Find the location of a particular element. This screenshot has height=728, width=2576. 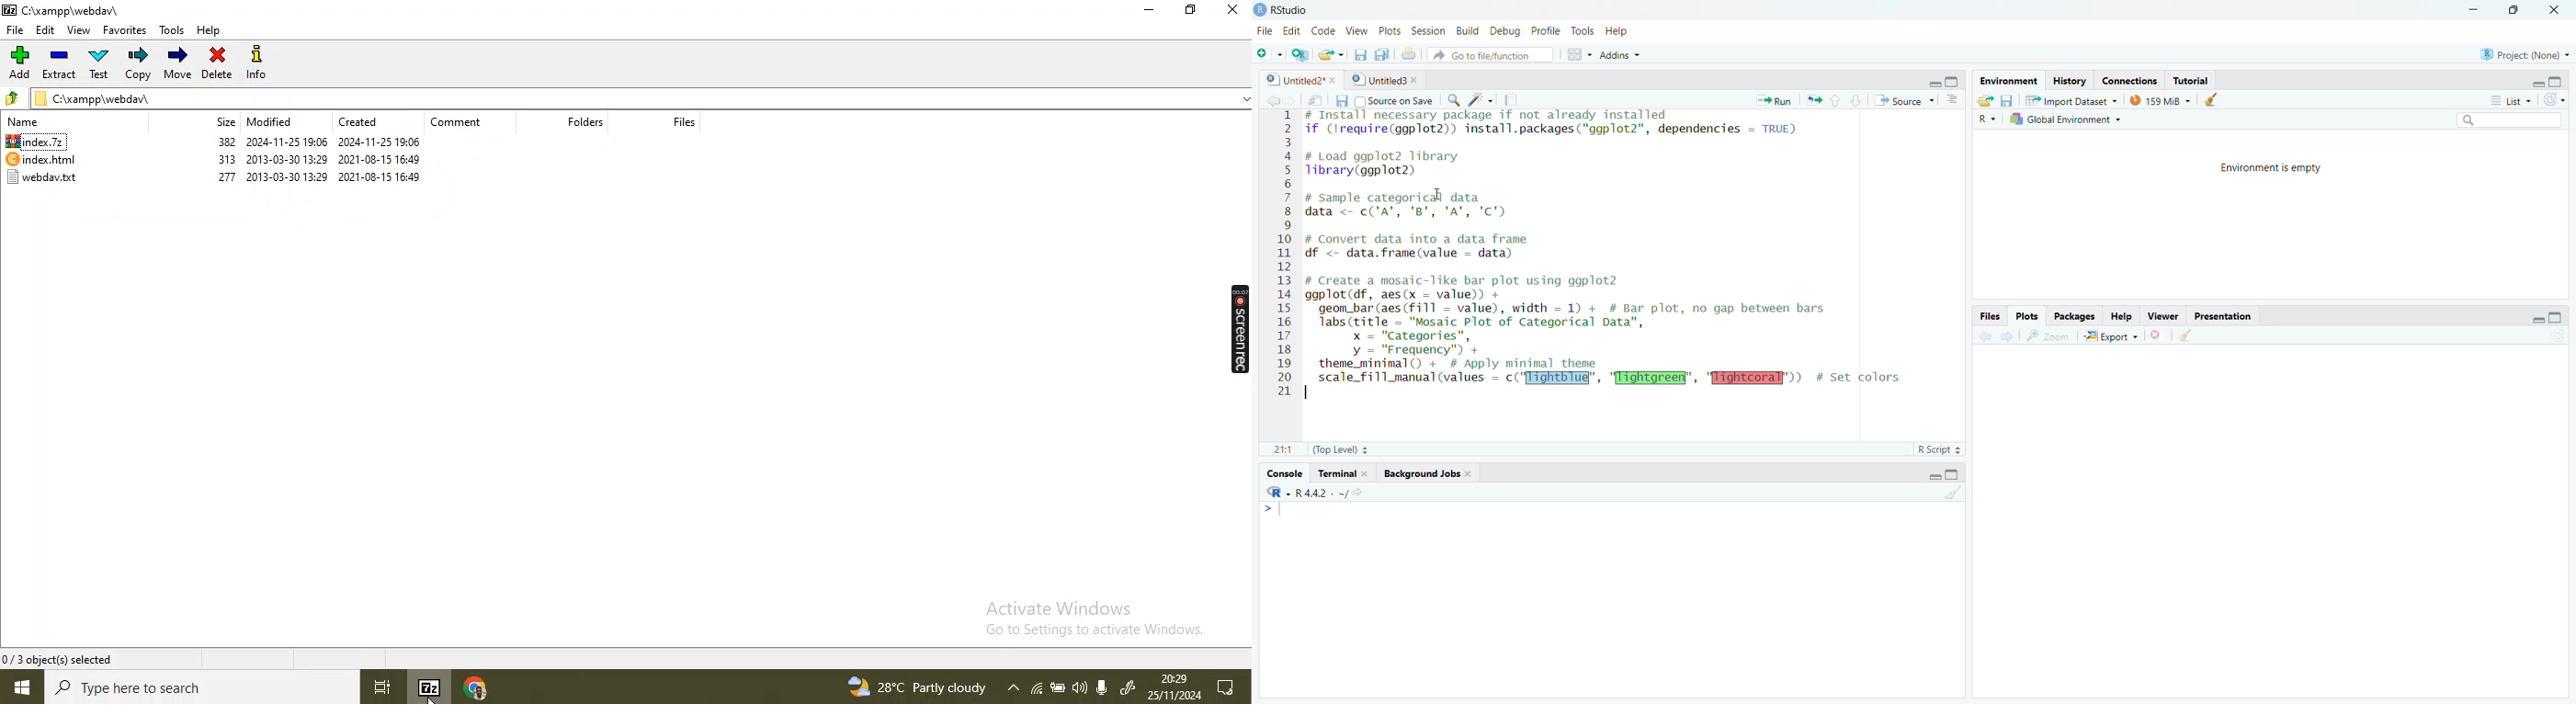

0/3 object(s) selected is located at coordinates (57, 659).